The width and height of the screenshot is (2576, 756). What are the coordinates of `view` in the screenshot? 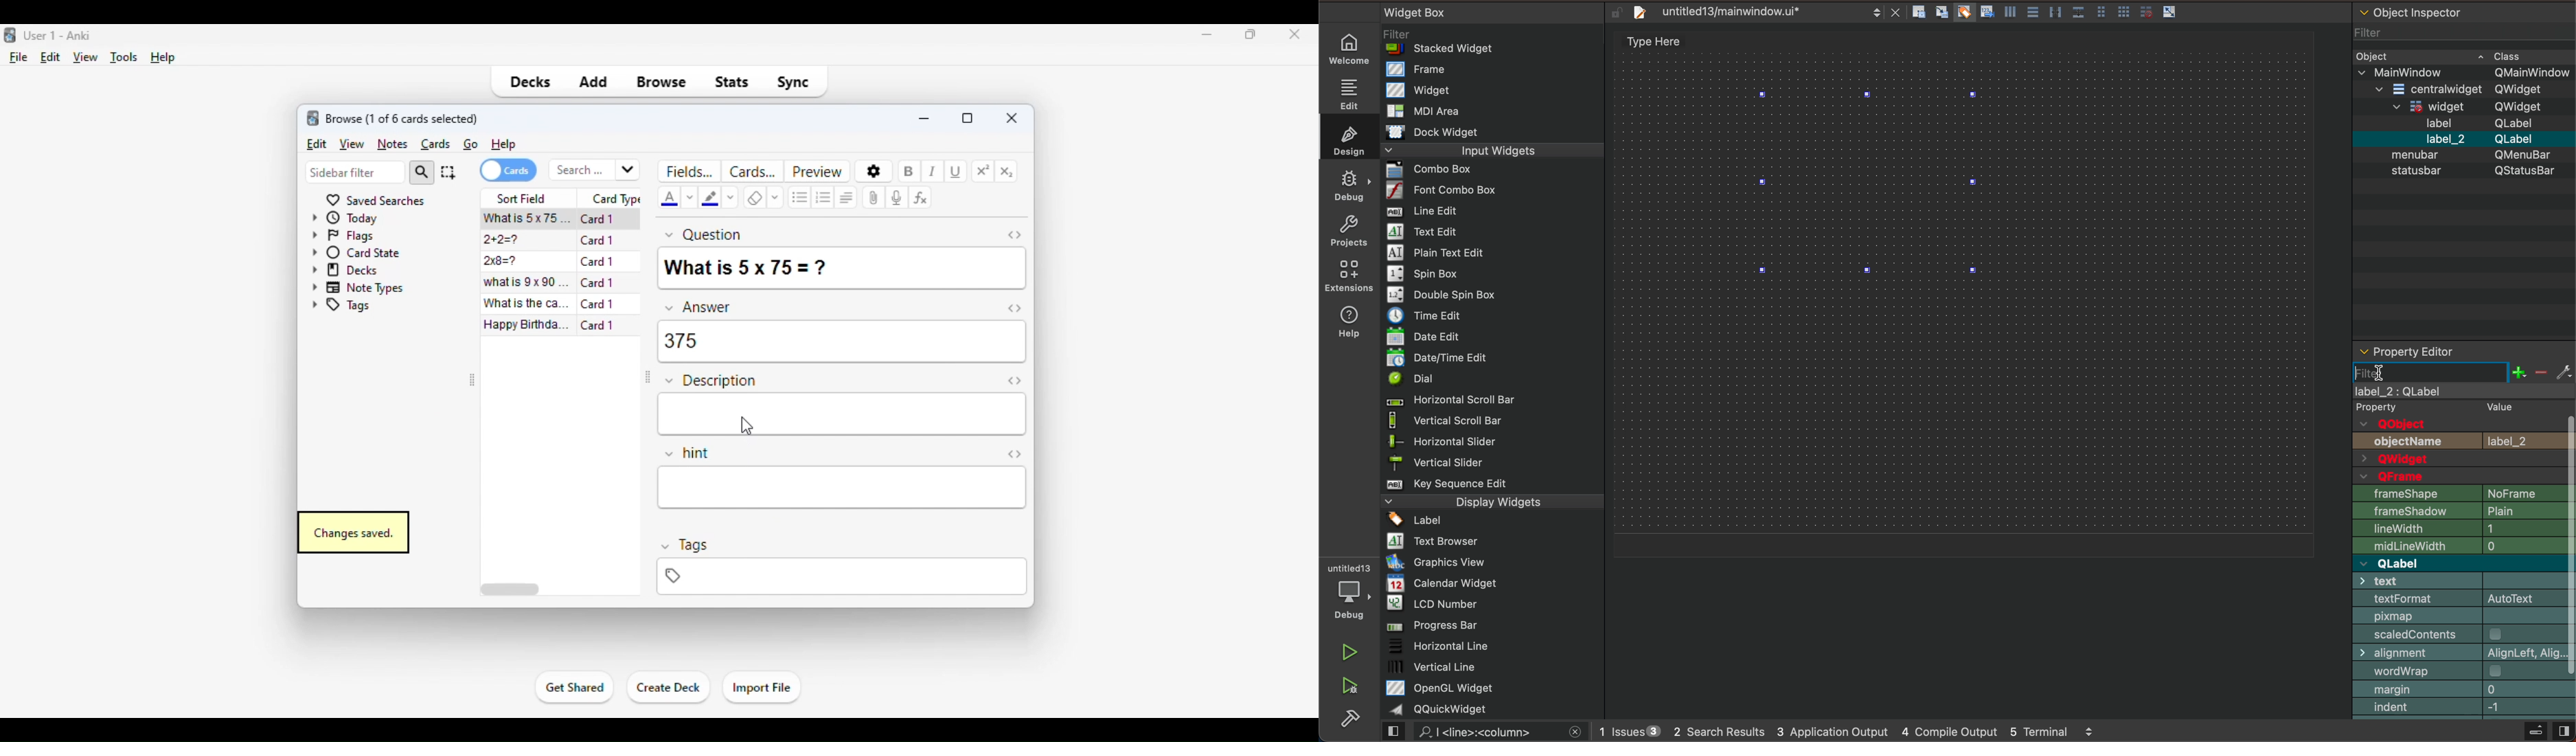 It's located at (86, 58).